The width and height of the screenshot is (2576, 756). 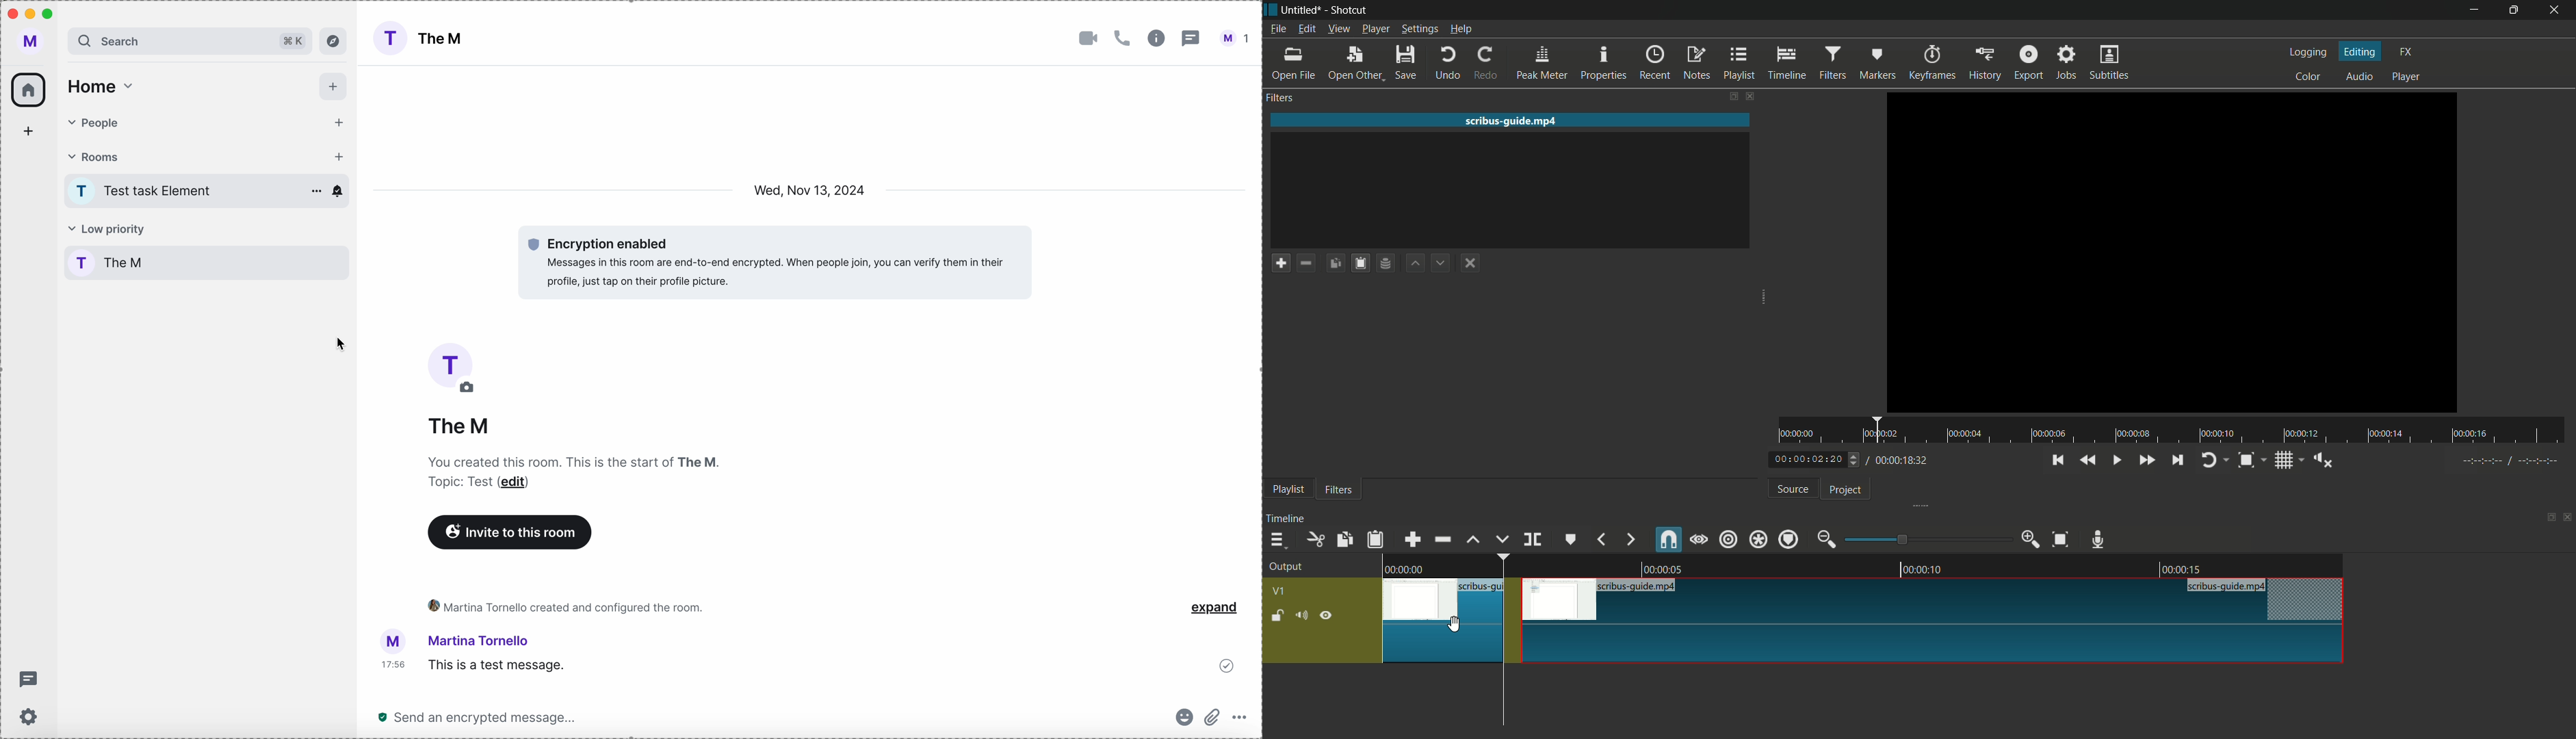 What do you see at coordinates (164, 192) in the screenshot?
I see `test task Element` at bounding box center [164, 192].